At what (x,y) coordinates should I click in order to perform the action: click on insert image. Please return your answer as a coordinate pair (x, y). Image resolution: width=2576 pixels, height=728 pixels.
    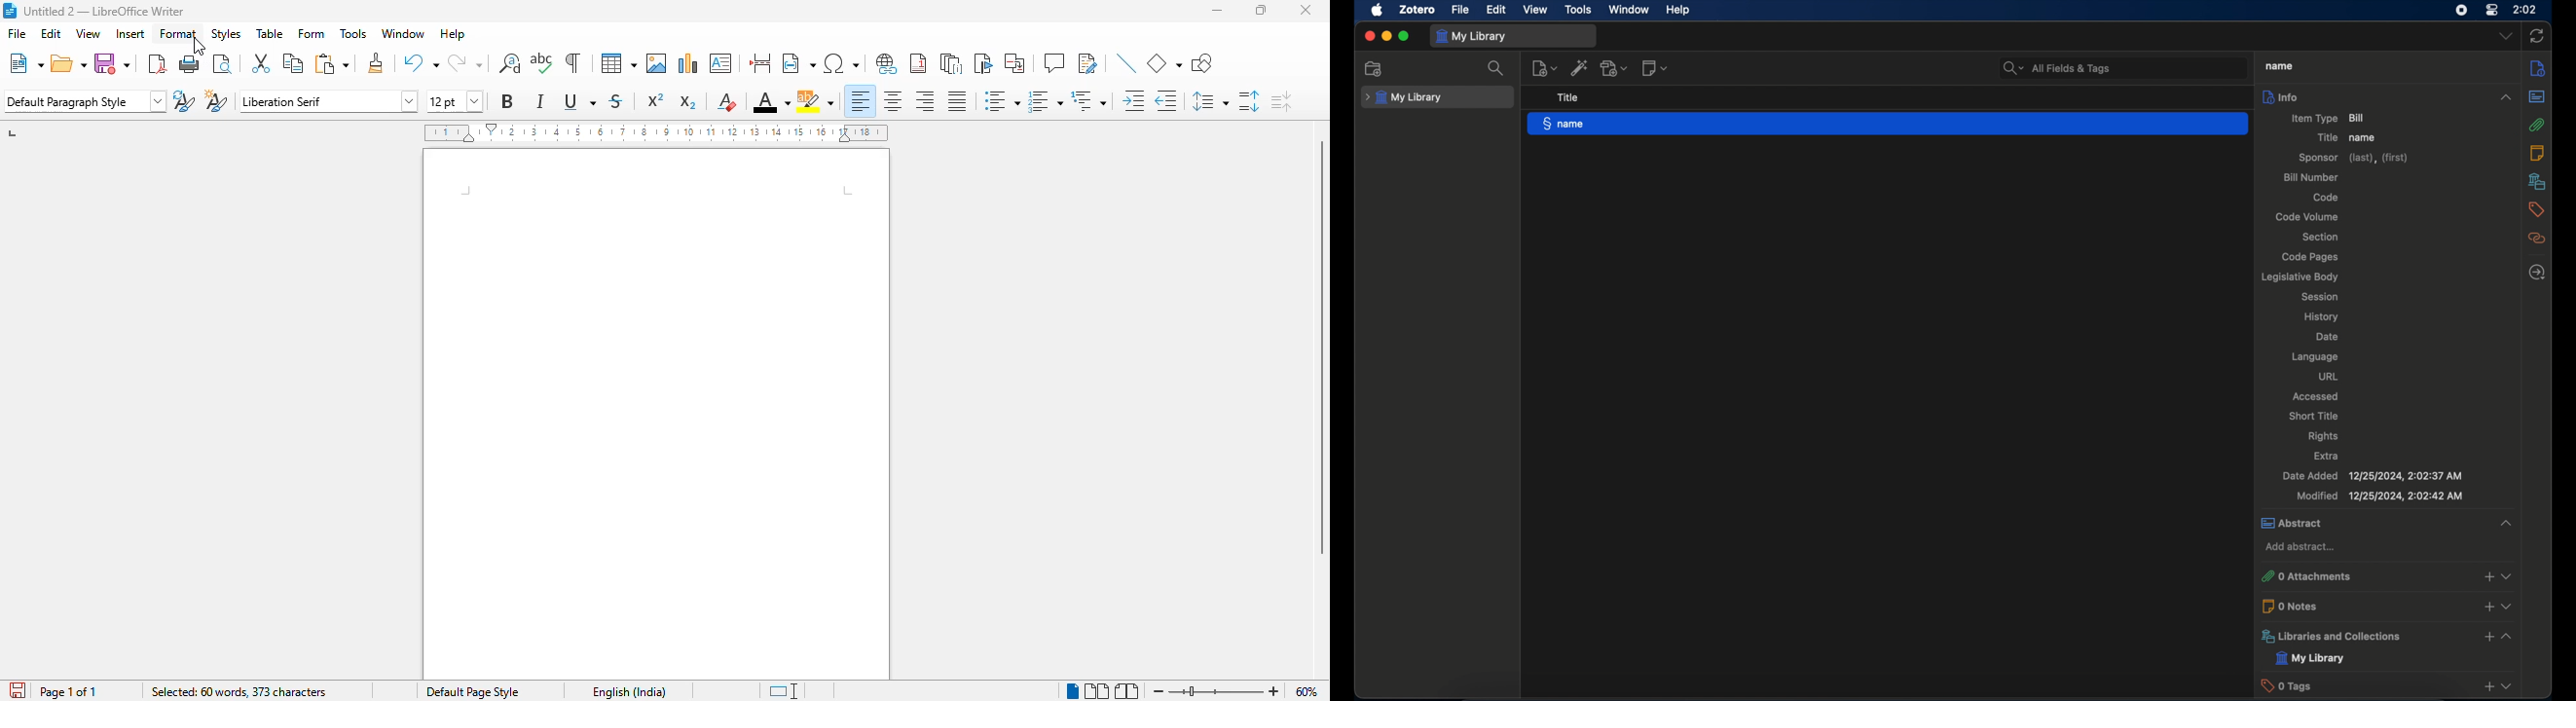
    Looking at the image, I should click on (656, 63).